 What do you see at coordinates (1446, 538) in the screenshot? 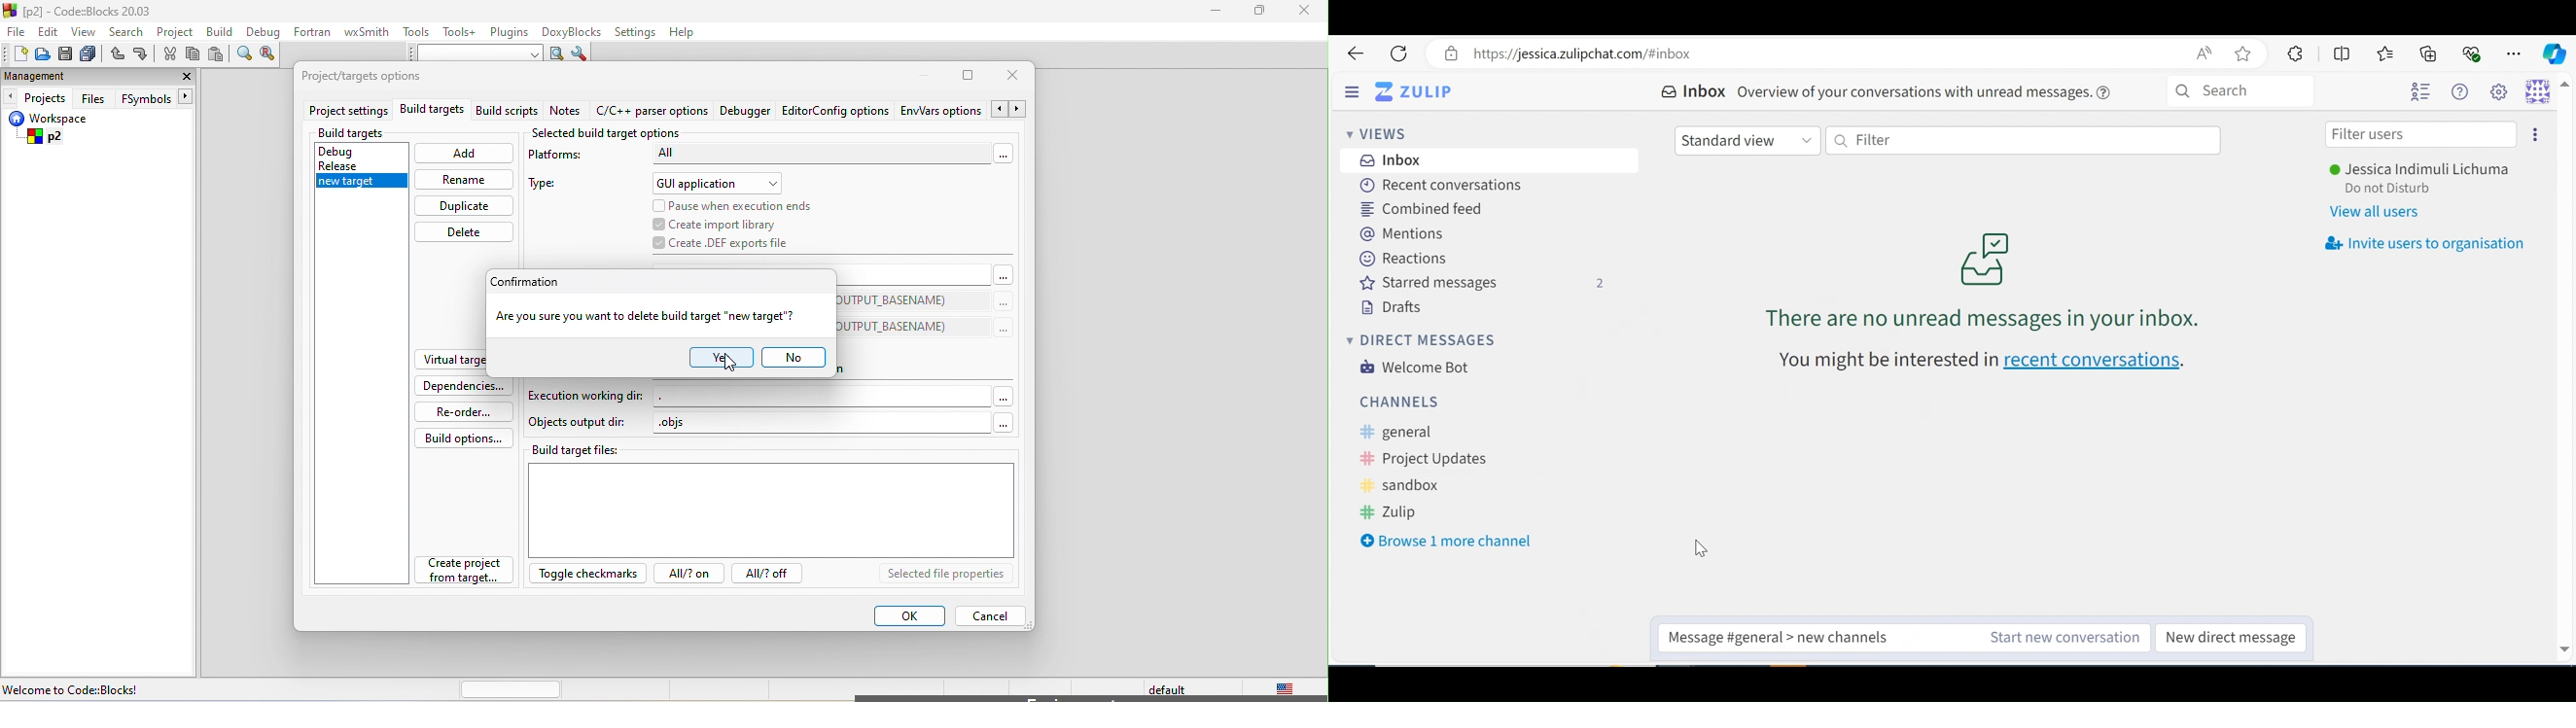
I see `Browse 1 more channel` at bounding box center [1446, 538].